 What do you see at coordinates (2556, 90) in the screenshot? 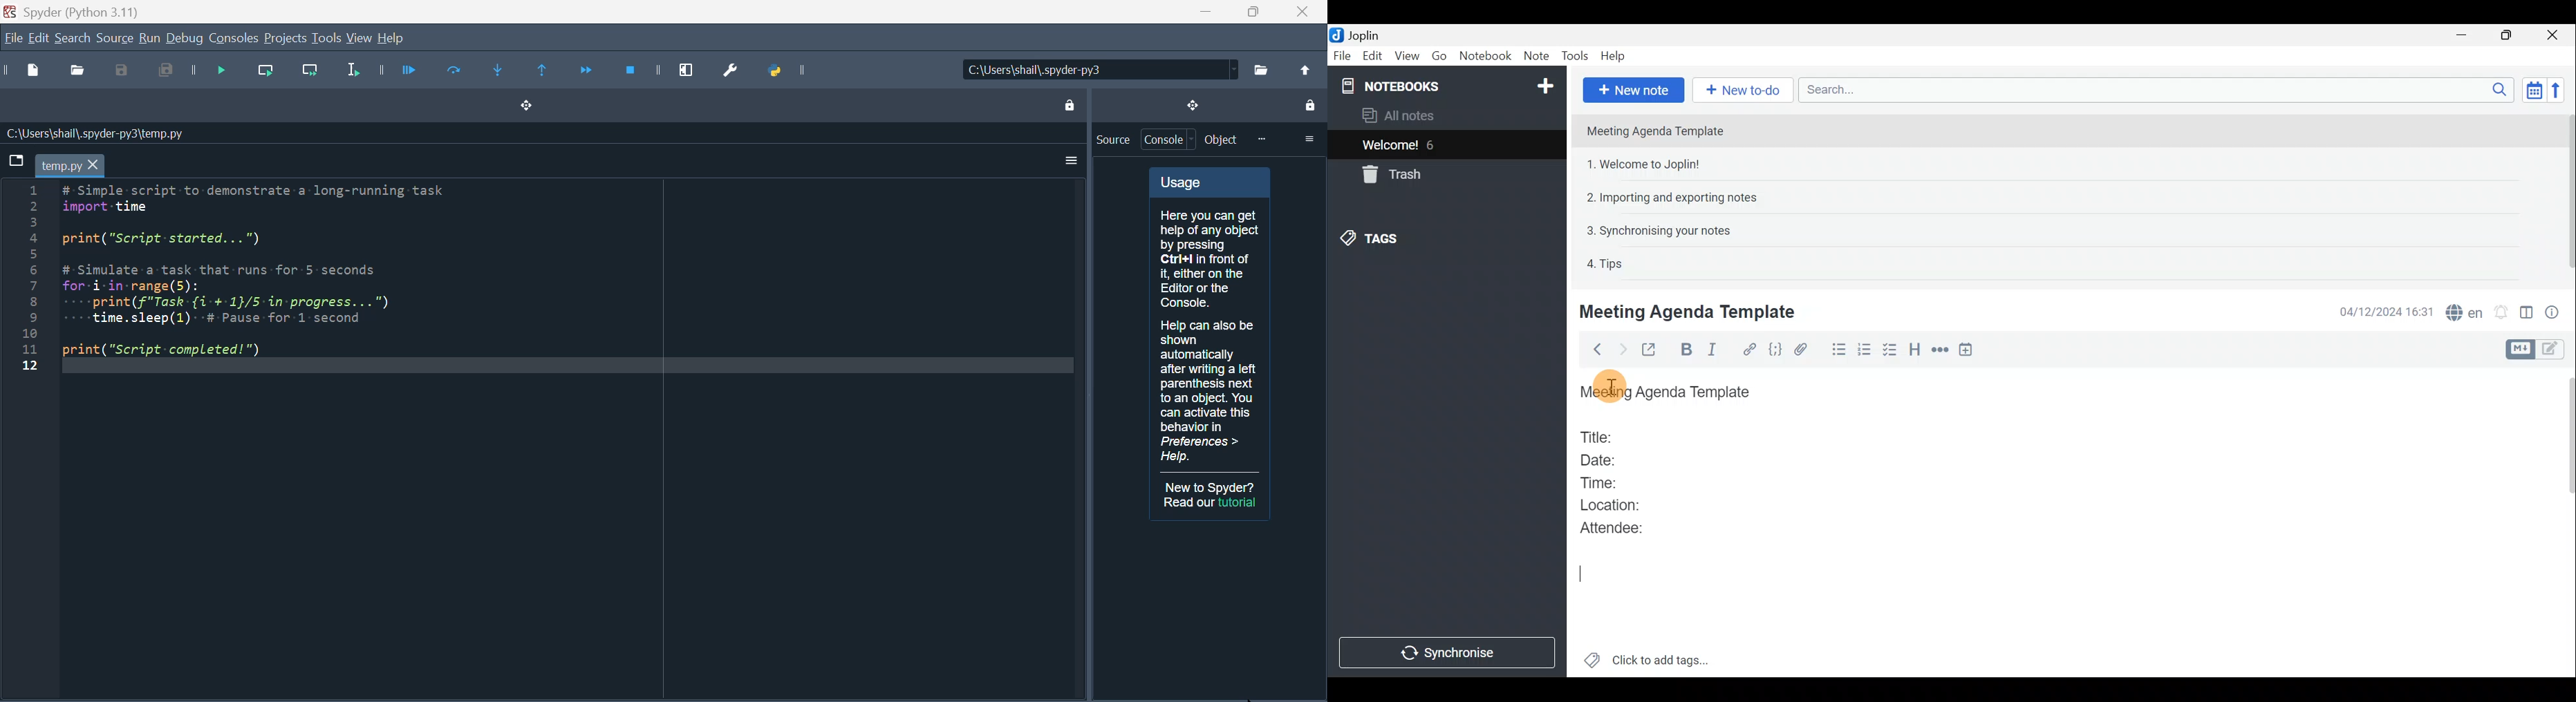
I see `Reverse sort order` at bounding box center [2556, 90].